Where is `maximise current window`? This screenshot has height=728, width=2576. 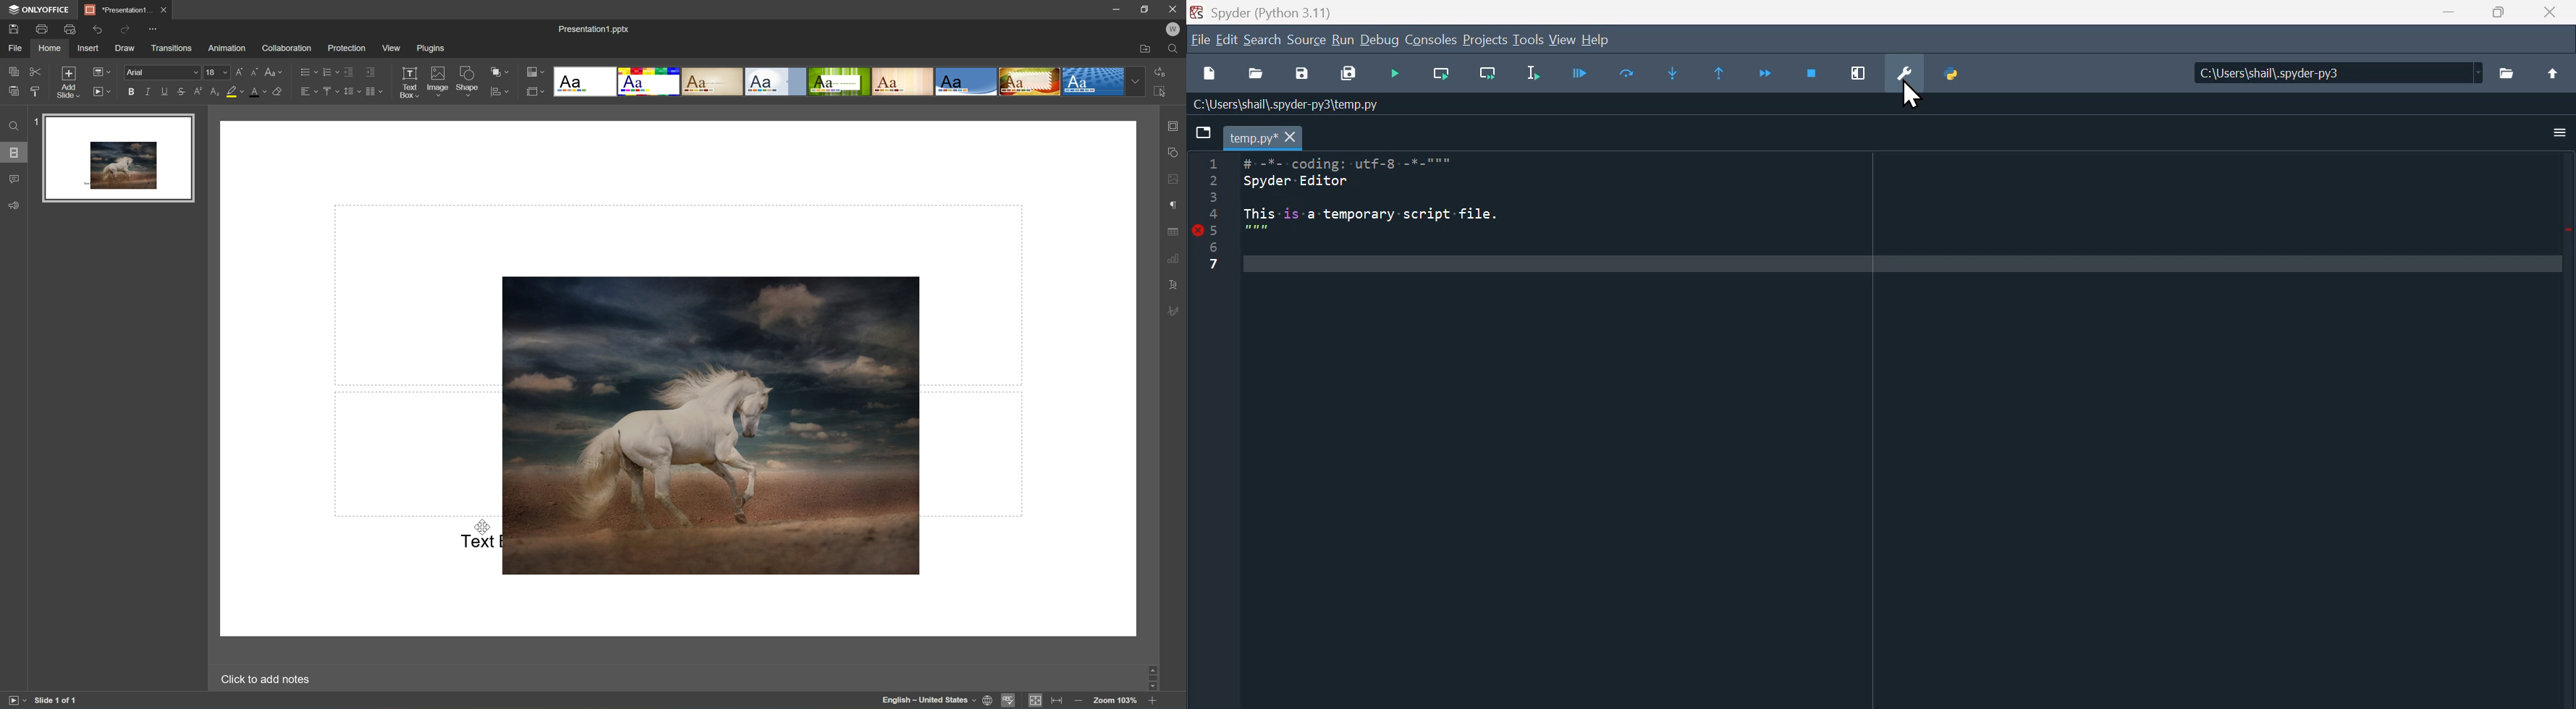
maximise current window is located at coordinates (1867, 76).